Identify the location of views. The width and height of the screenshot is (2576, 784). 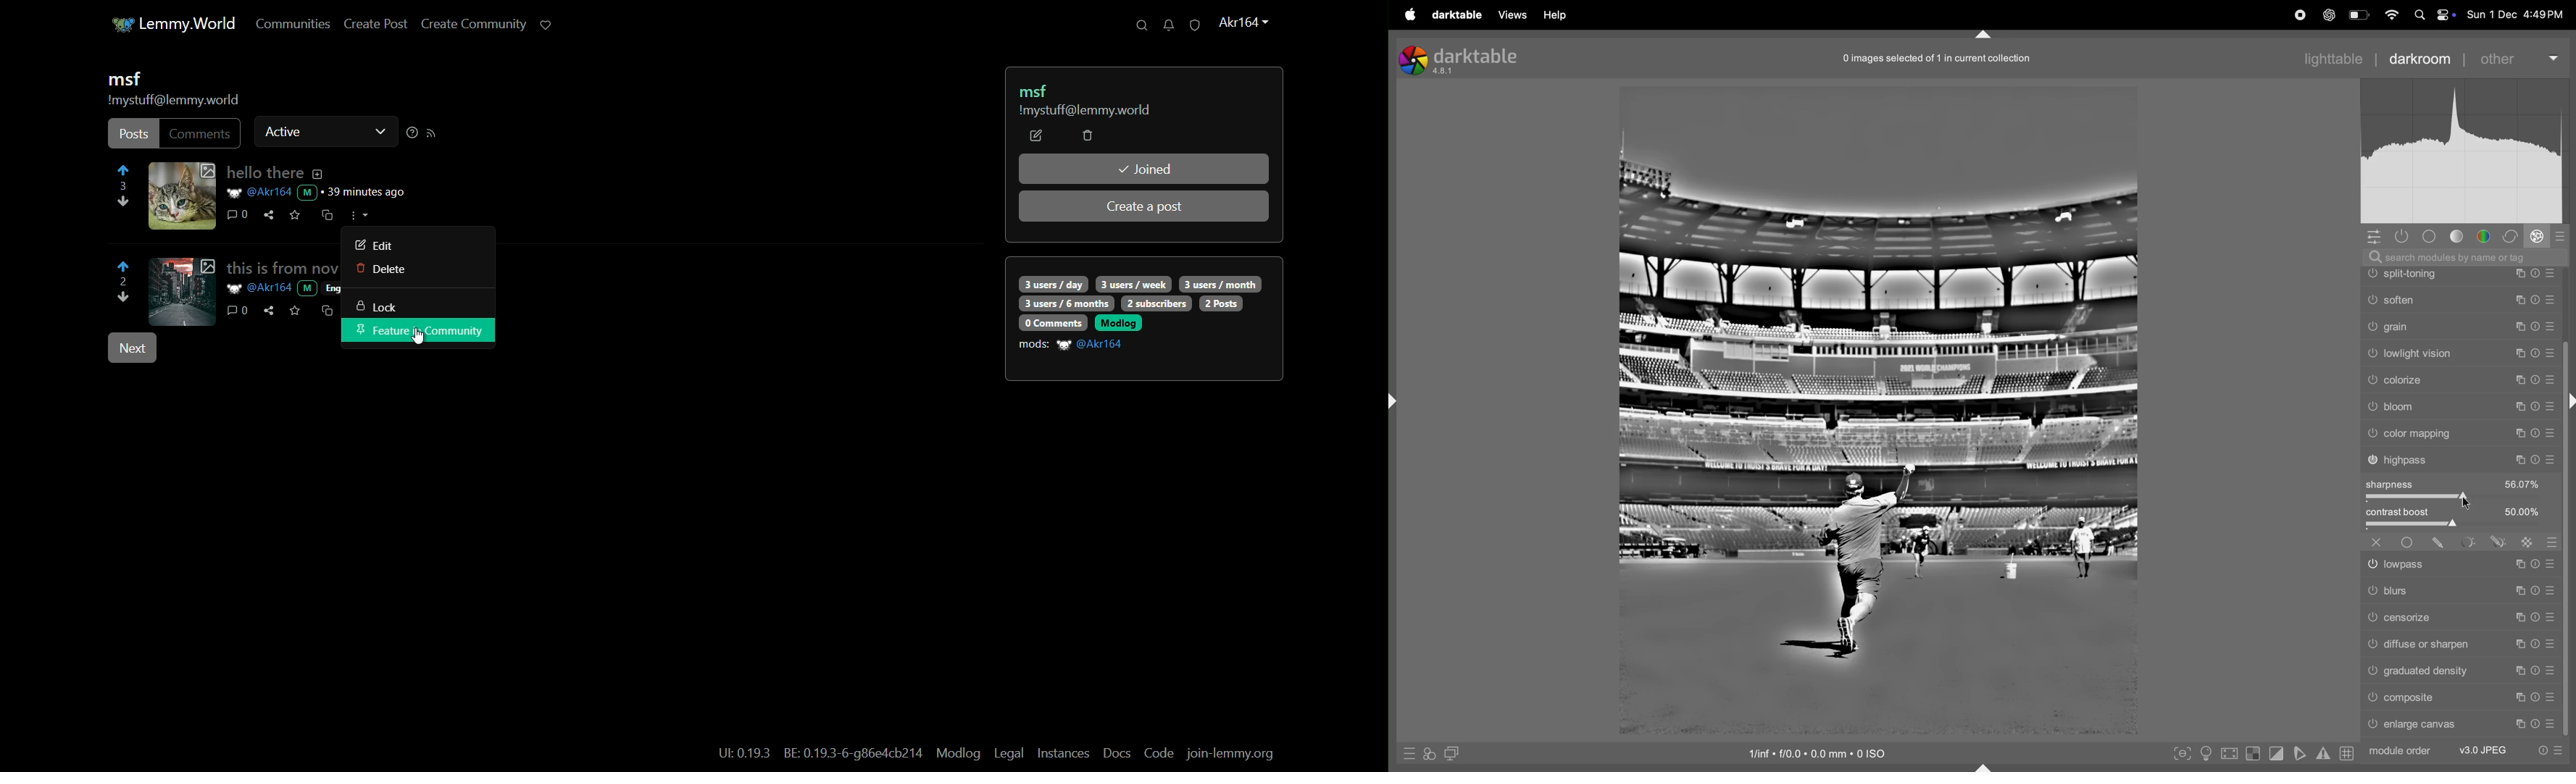
(1511, 15).